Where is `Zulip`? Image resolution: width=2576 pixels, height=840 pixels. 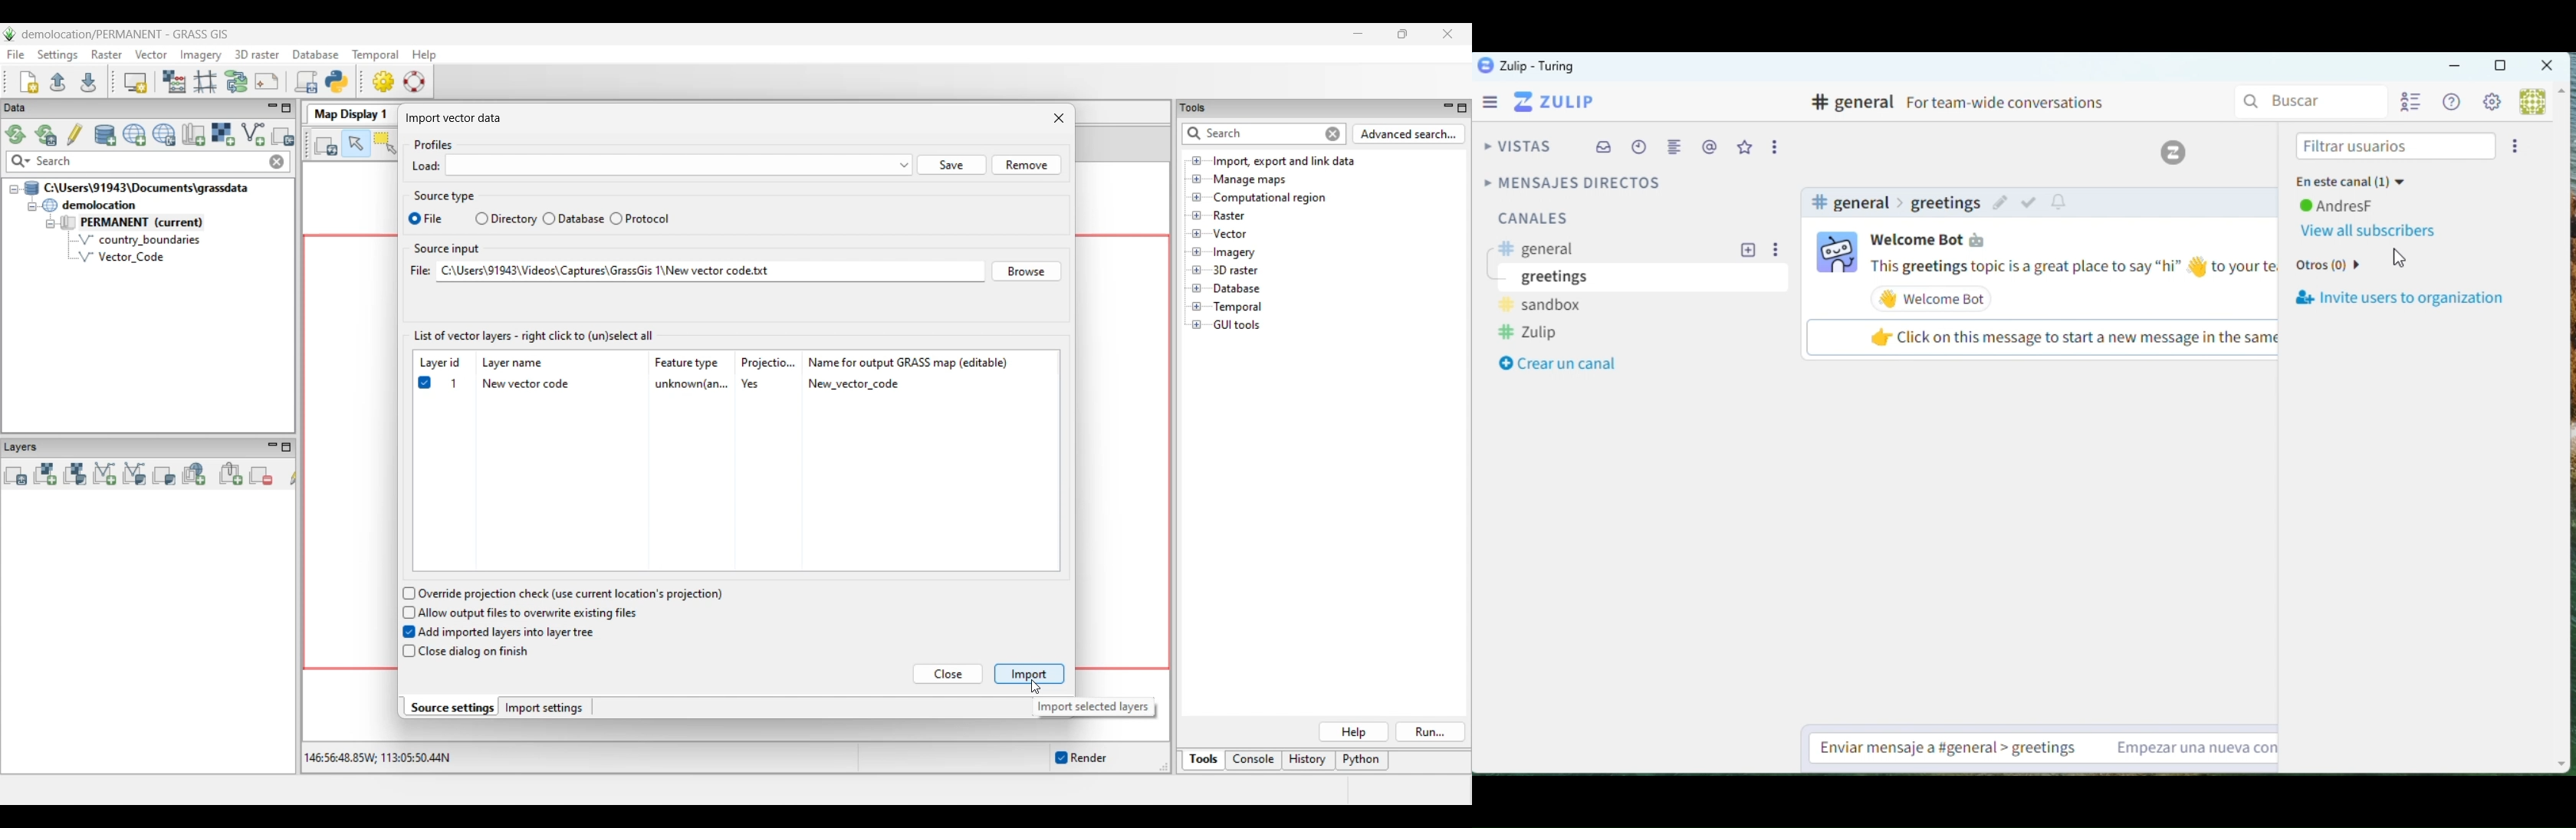 Zulip is located at coordinates (1558, 104).